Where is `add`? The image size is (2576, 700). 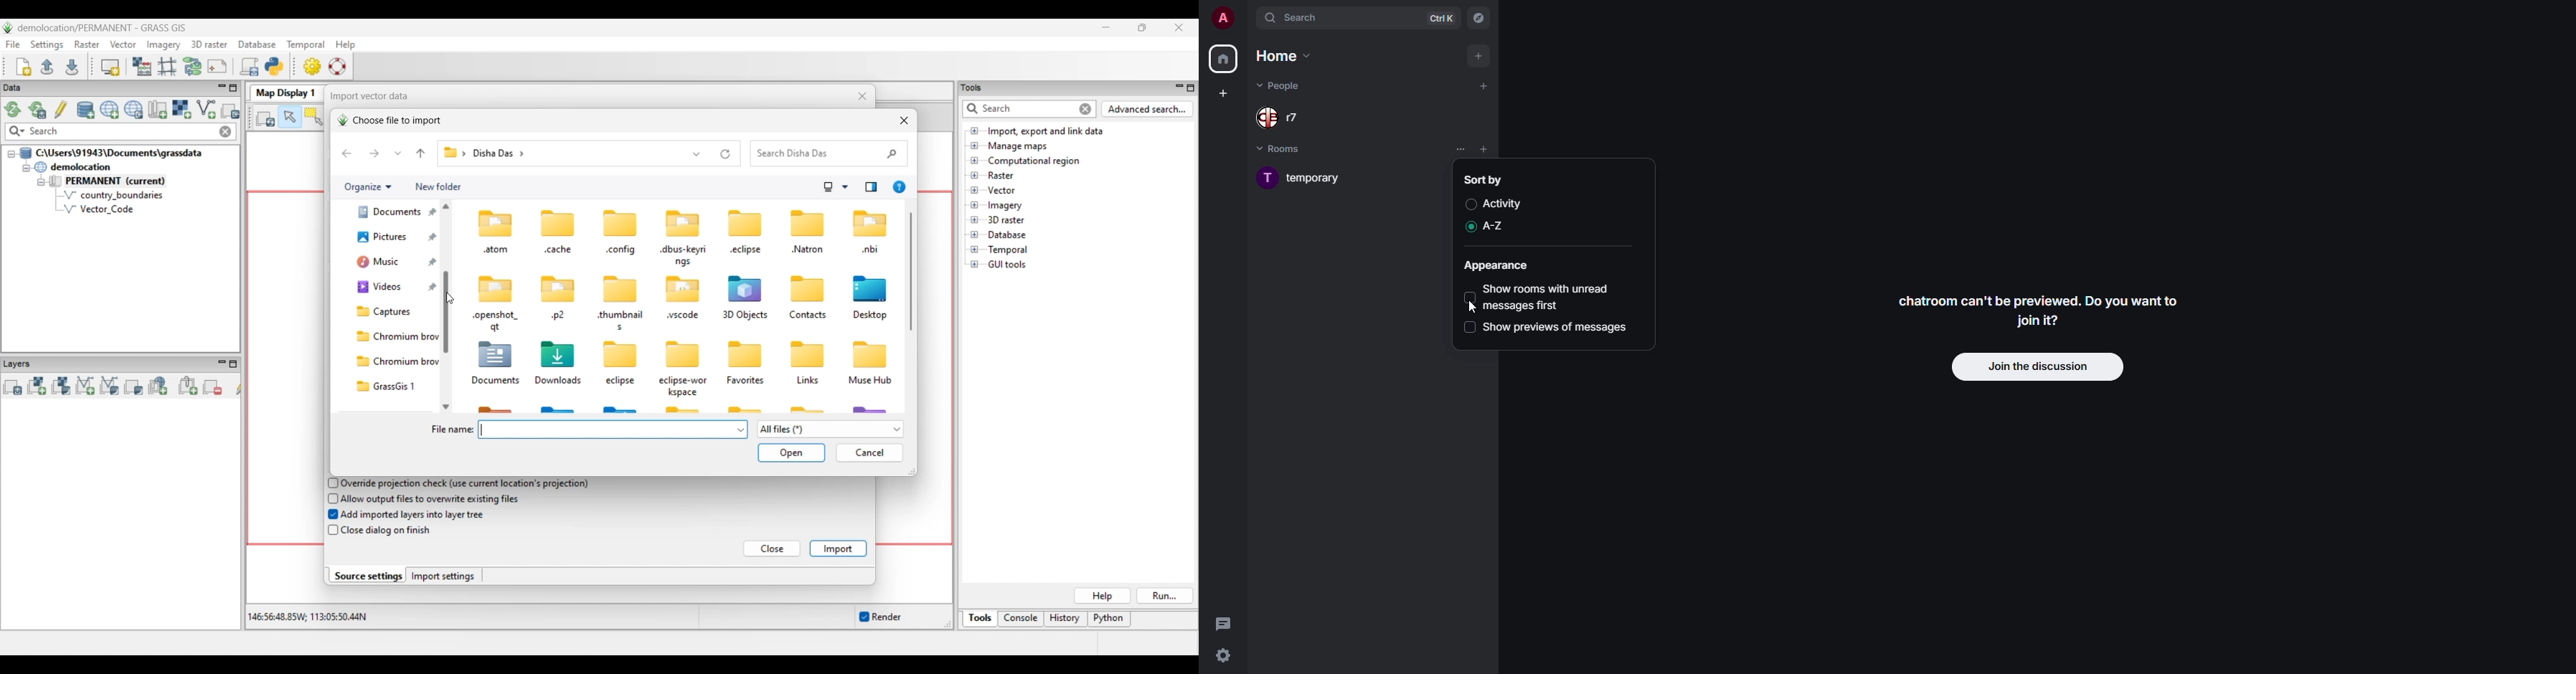 add is located at coordinates (1483, 85).